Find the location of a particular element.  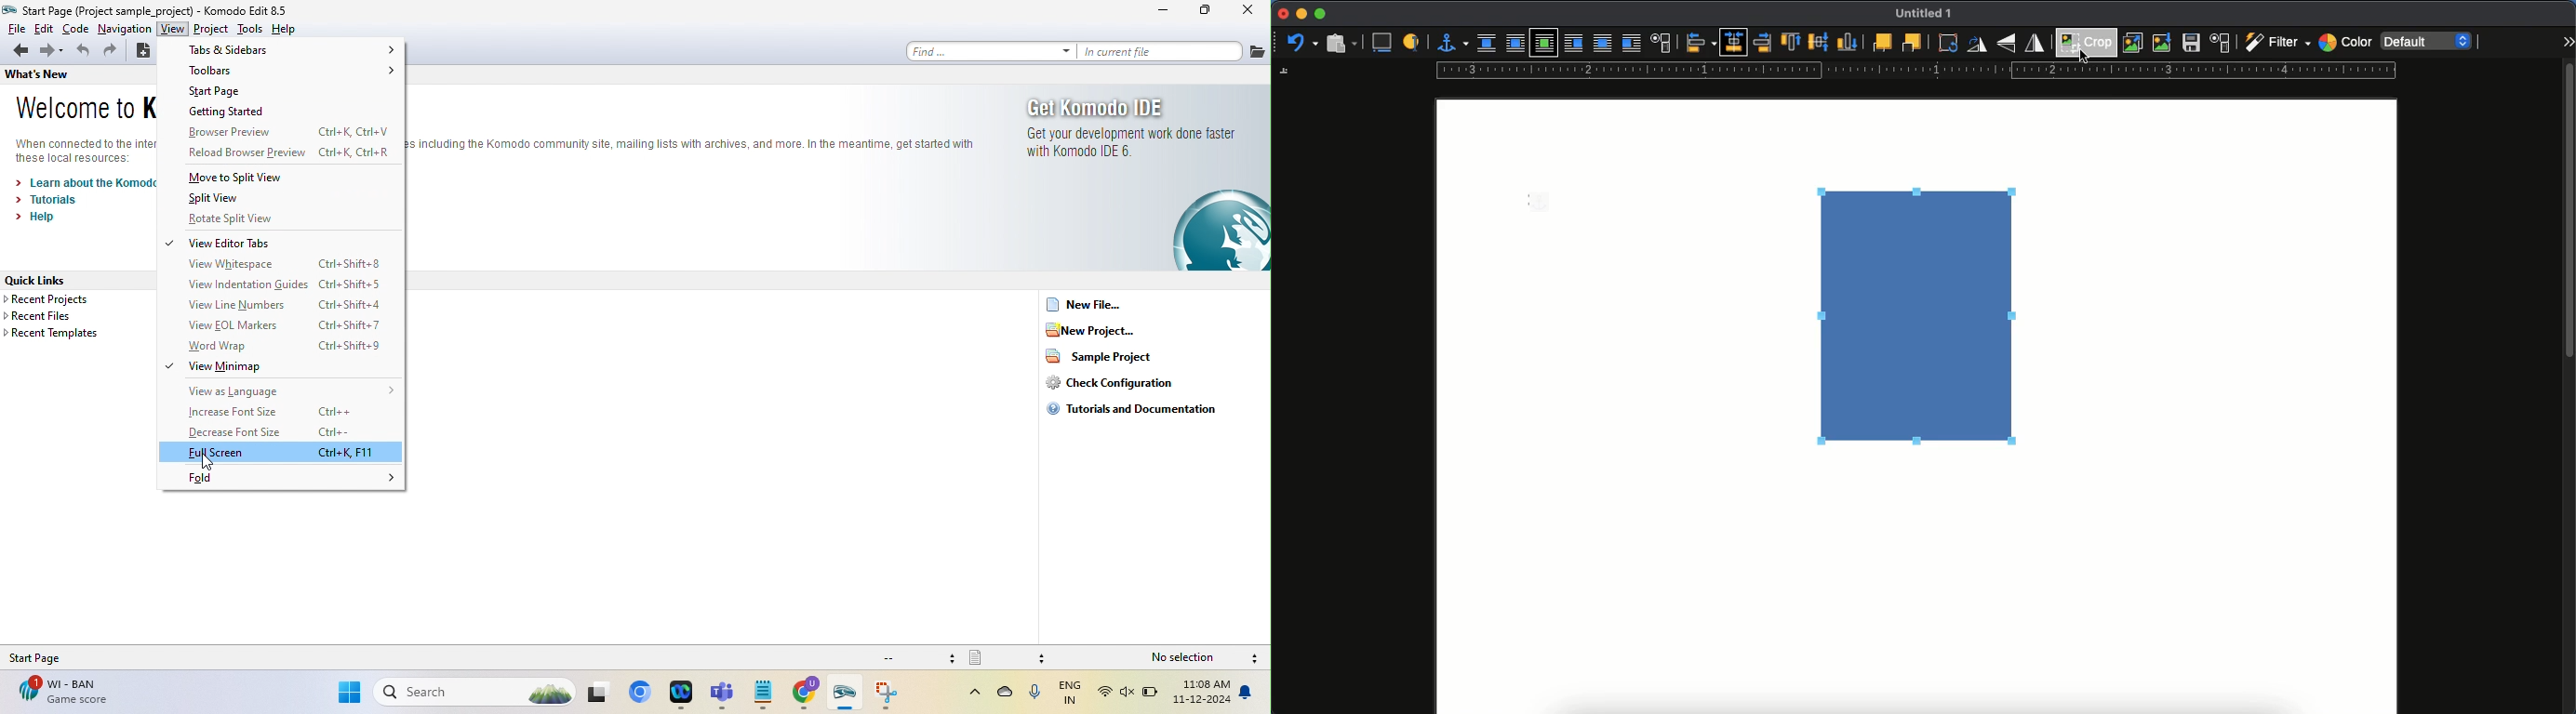

filter is located at coordinates (2276, 43).